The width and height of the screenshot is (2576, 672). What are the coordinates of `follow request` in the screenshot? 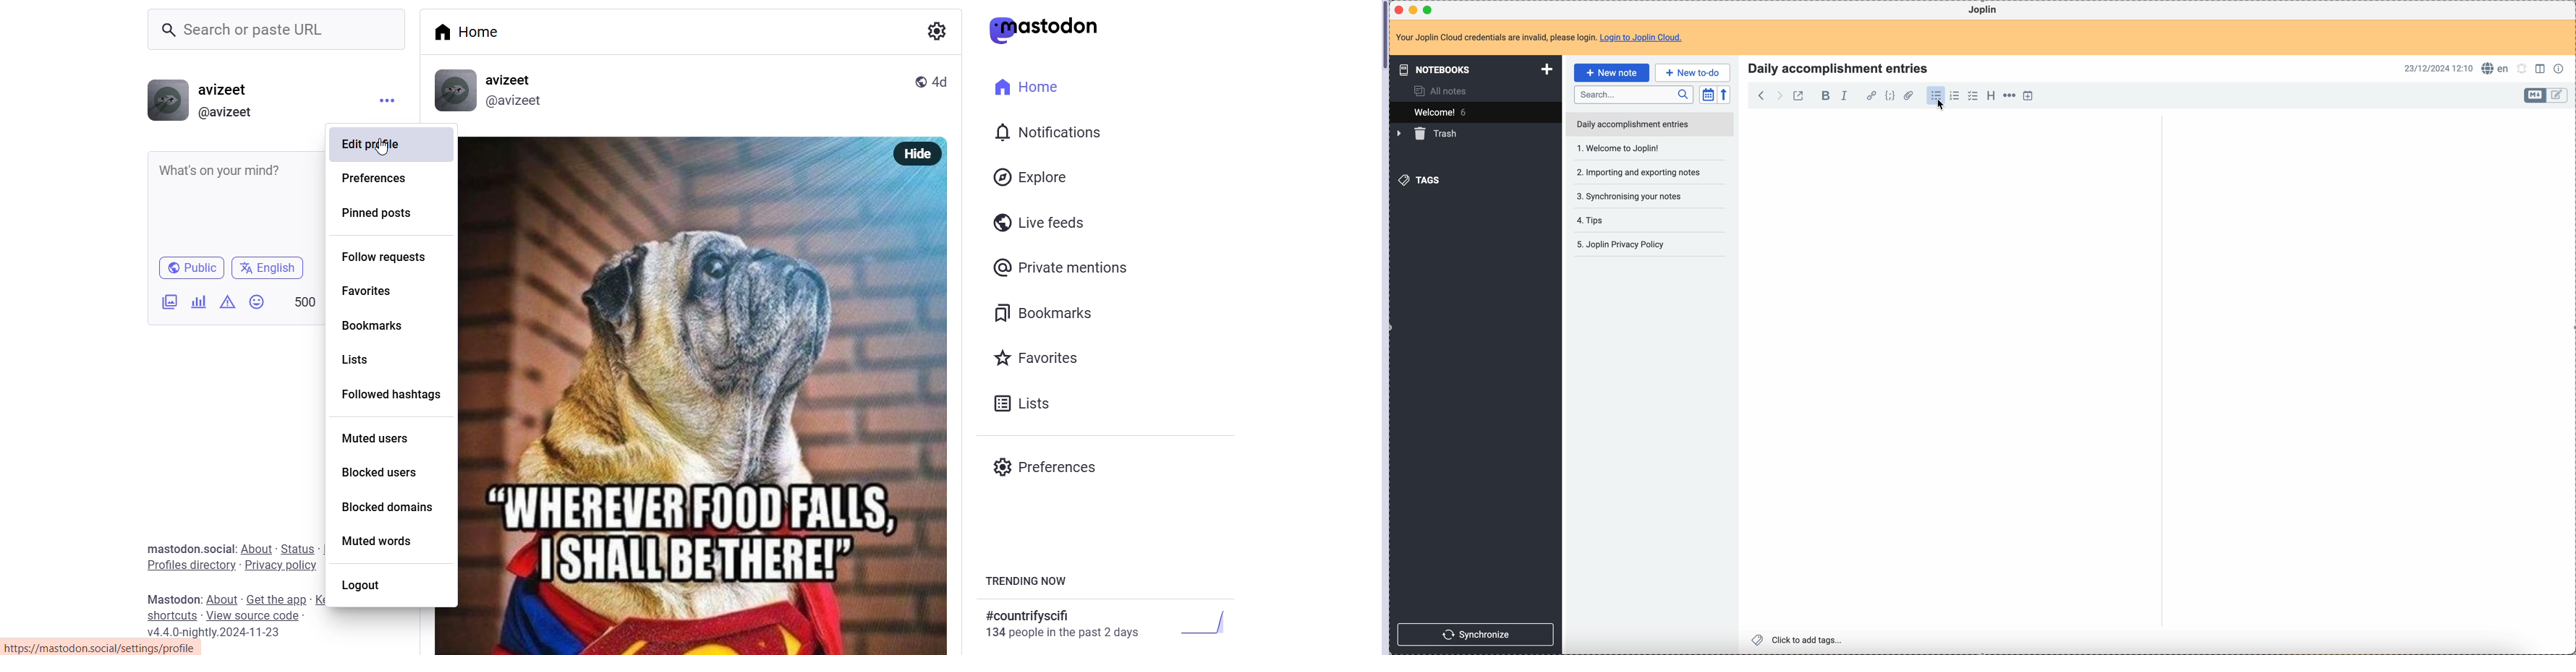 It's located at (385, 256).